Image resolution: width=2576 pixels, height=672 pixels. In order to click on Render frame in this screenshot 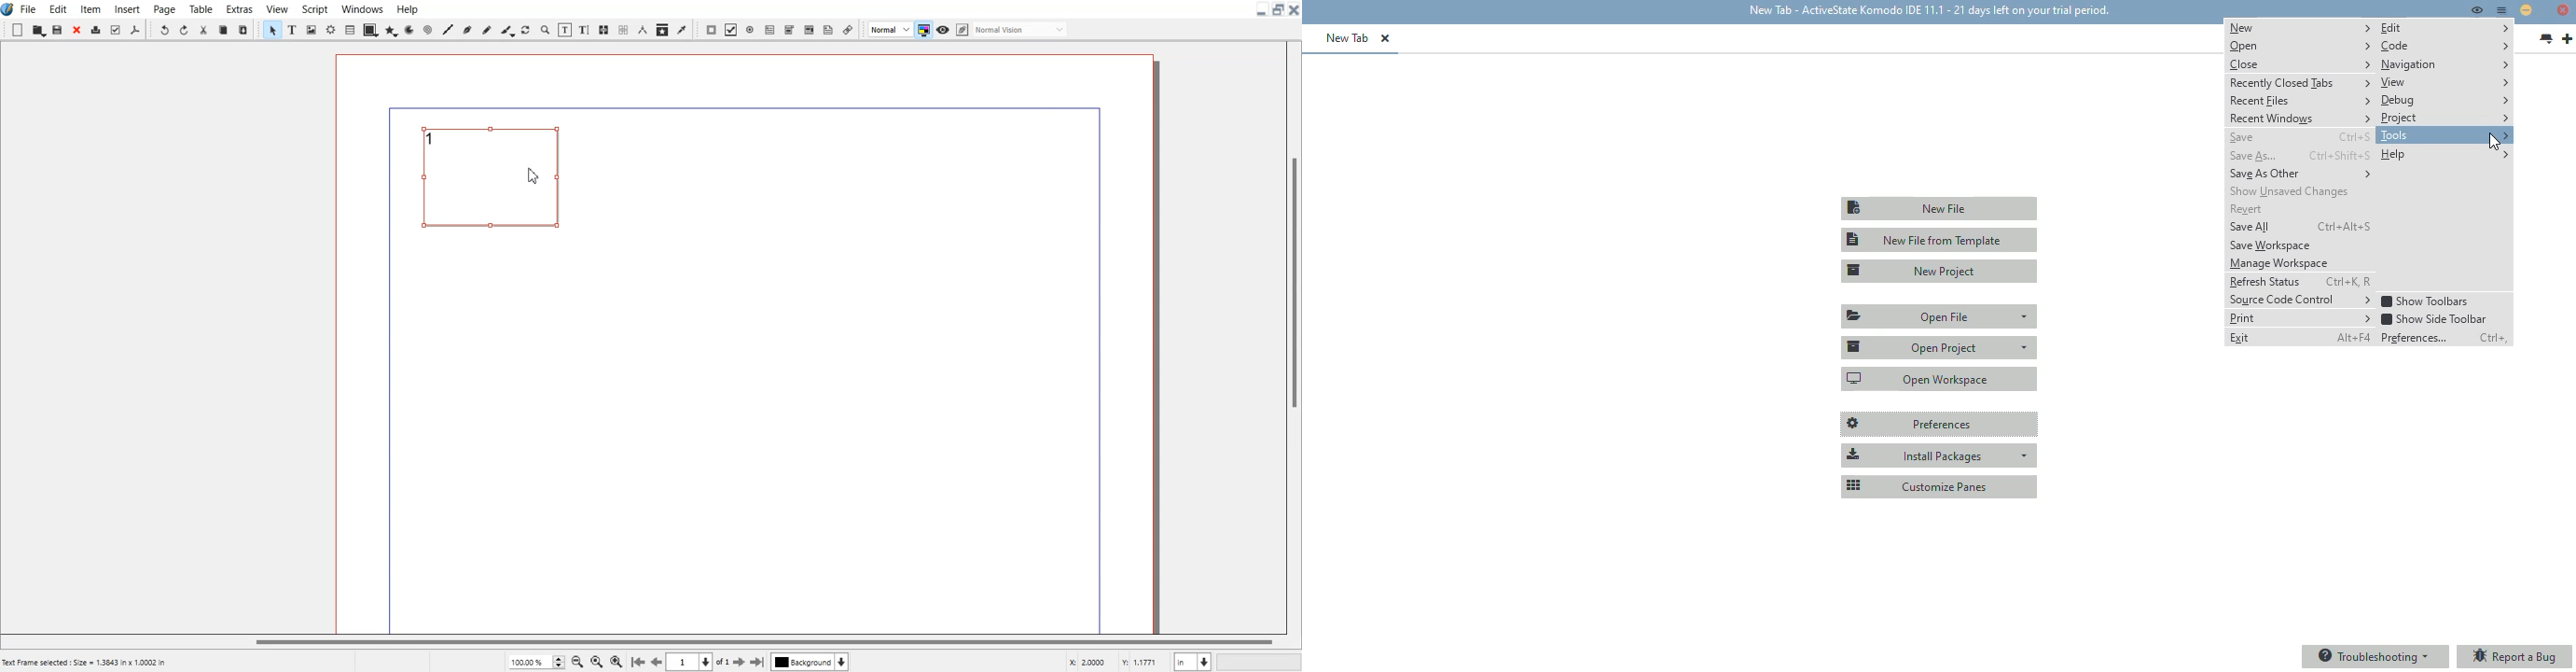, I will do `click(330, 29)`.